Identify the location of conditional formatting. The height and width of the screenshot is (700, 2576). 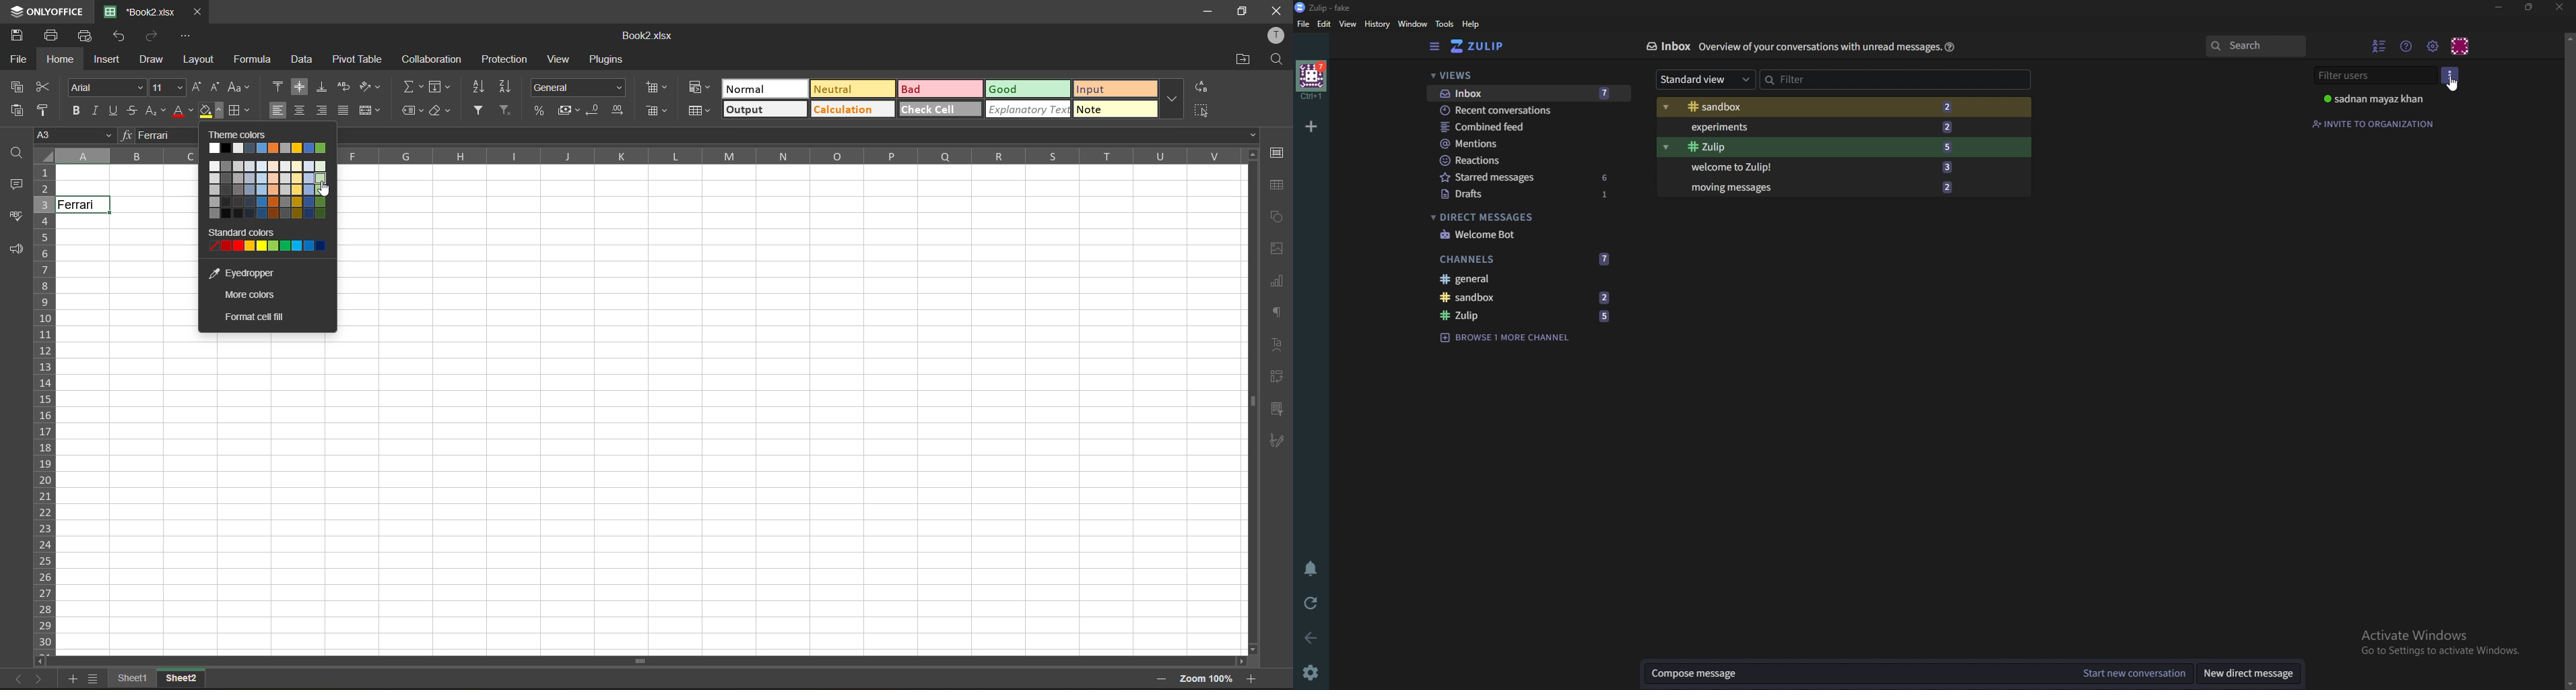
(696, 88).